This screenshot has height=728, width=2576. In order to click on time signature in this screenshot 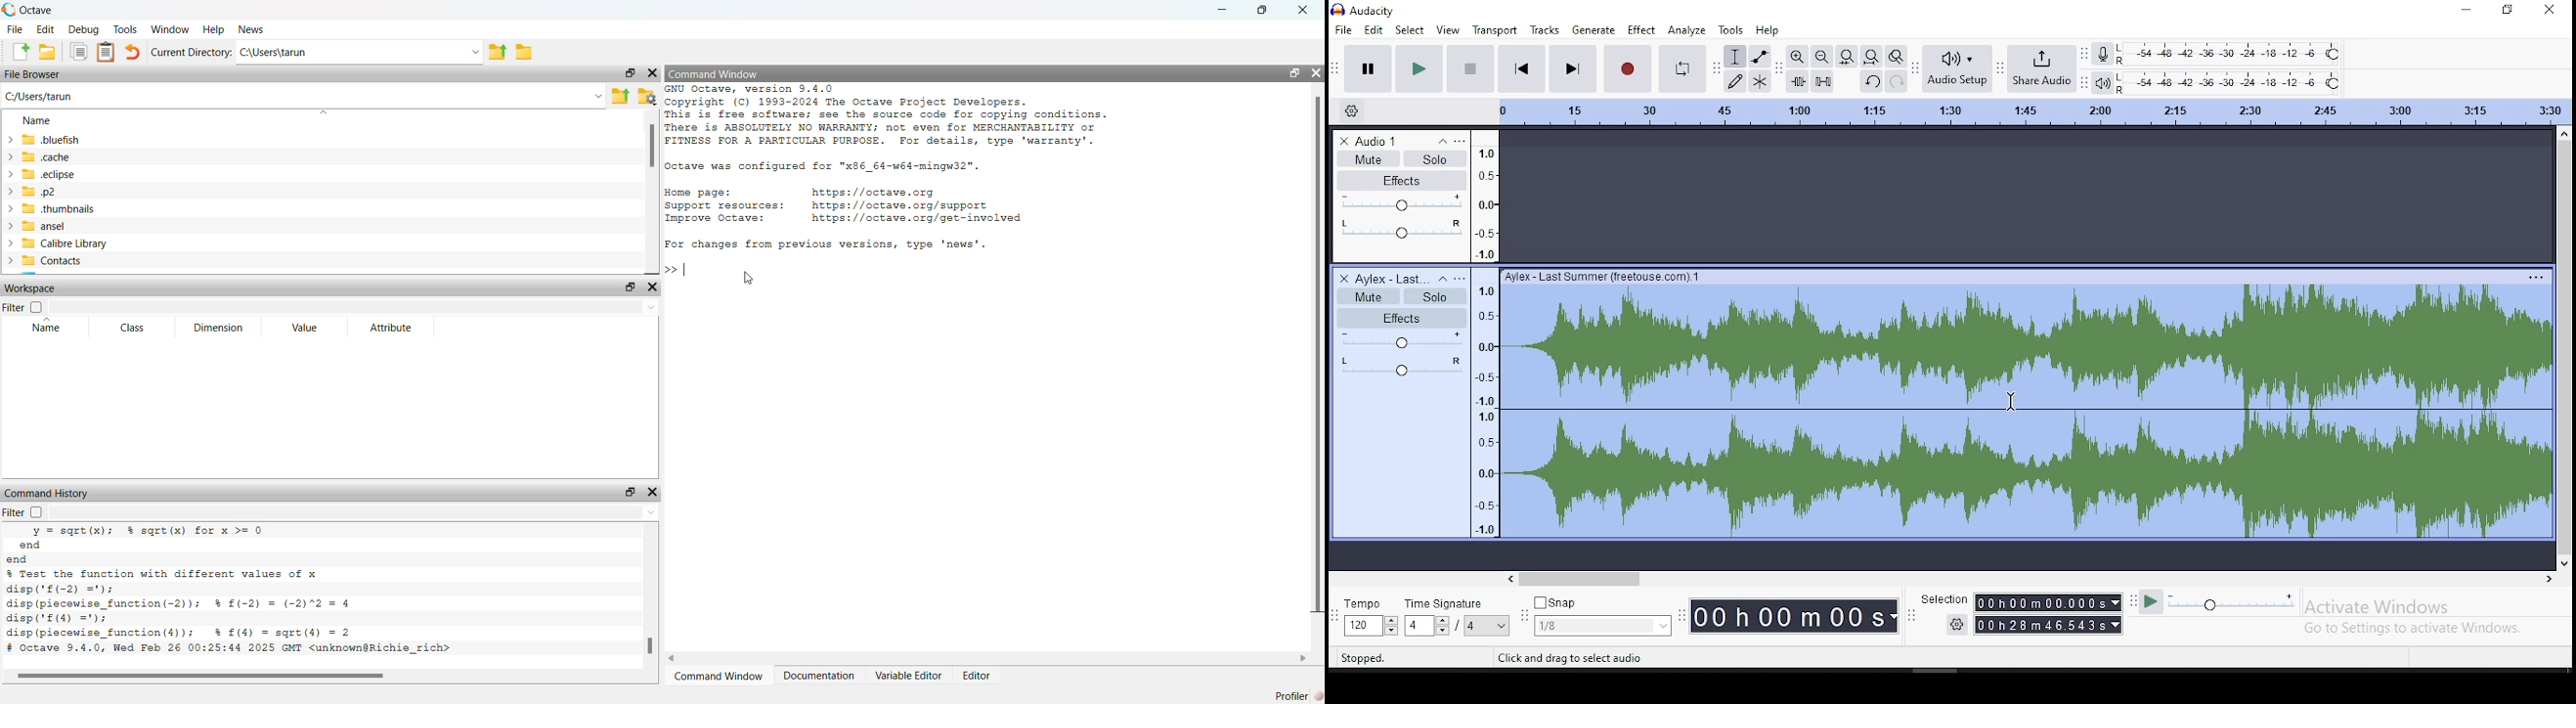, I will do `click(1459, 618)`.